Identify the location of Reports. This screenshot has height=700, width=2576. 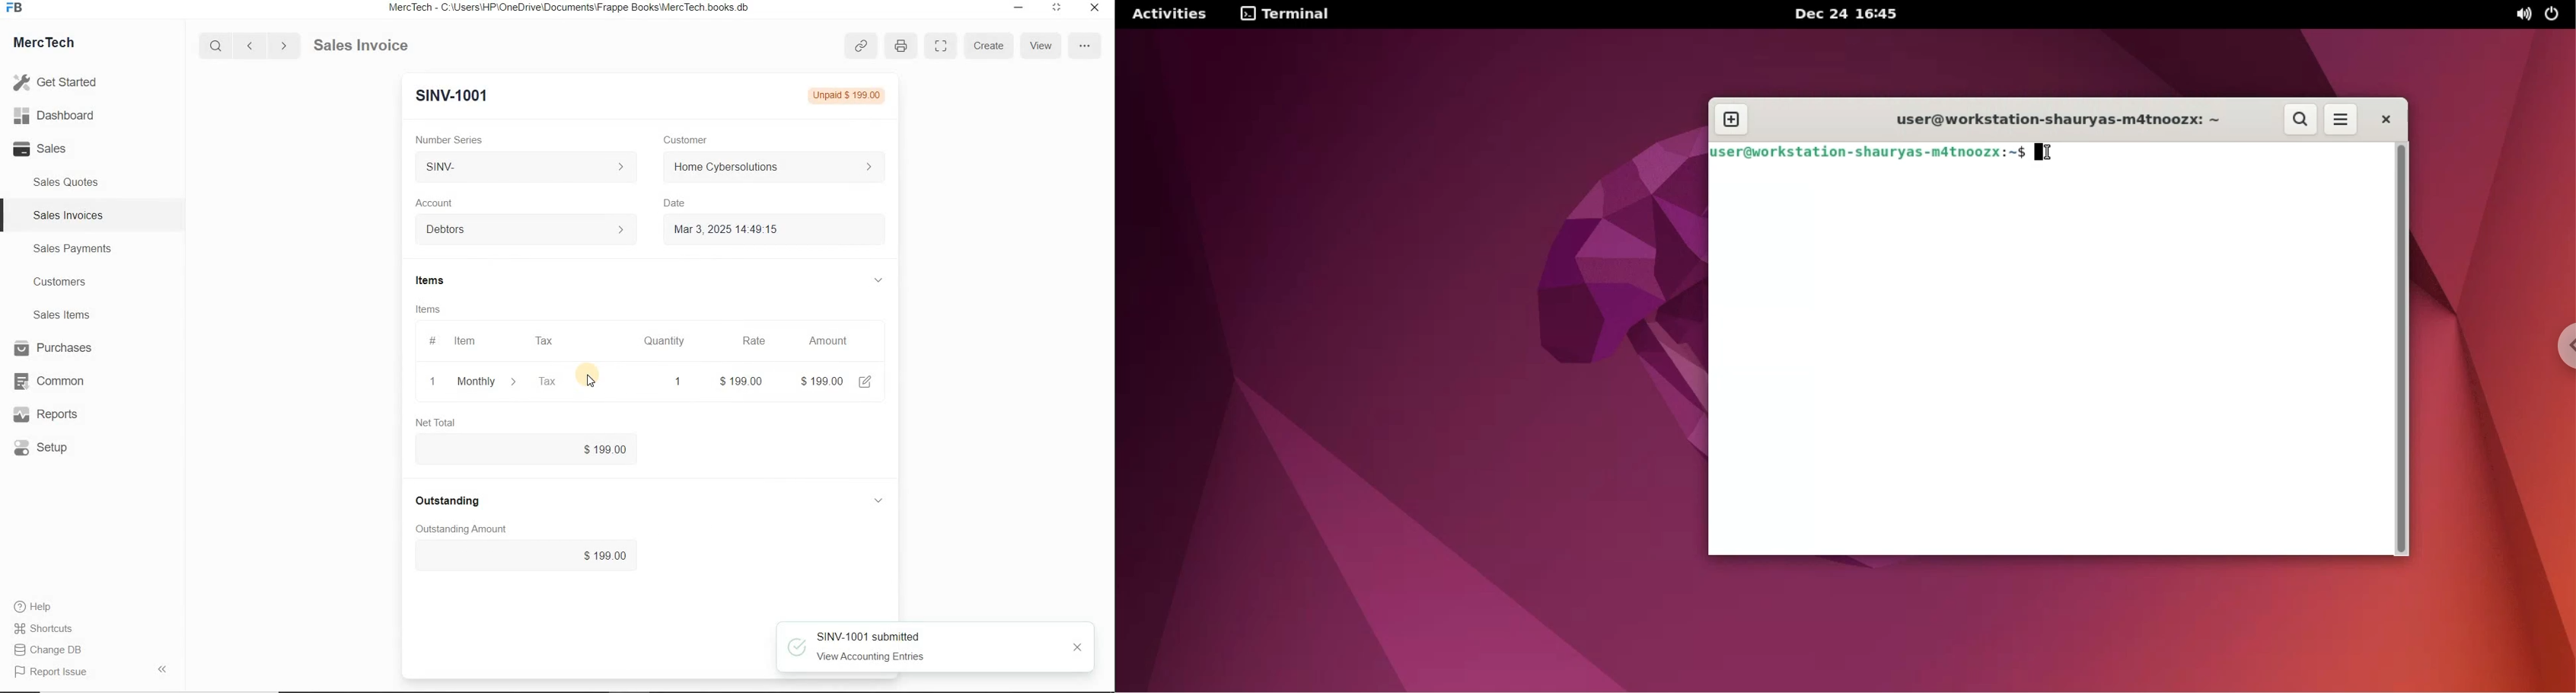
(56, 415).